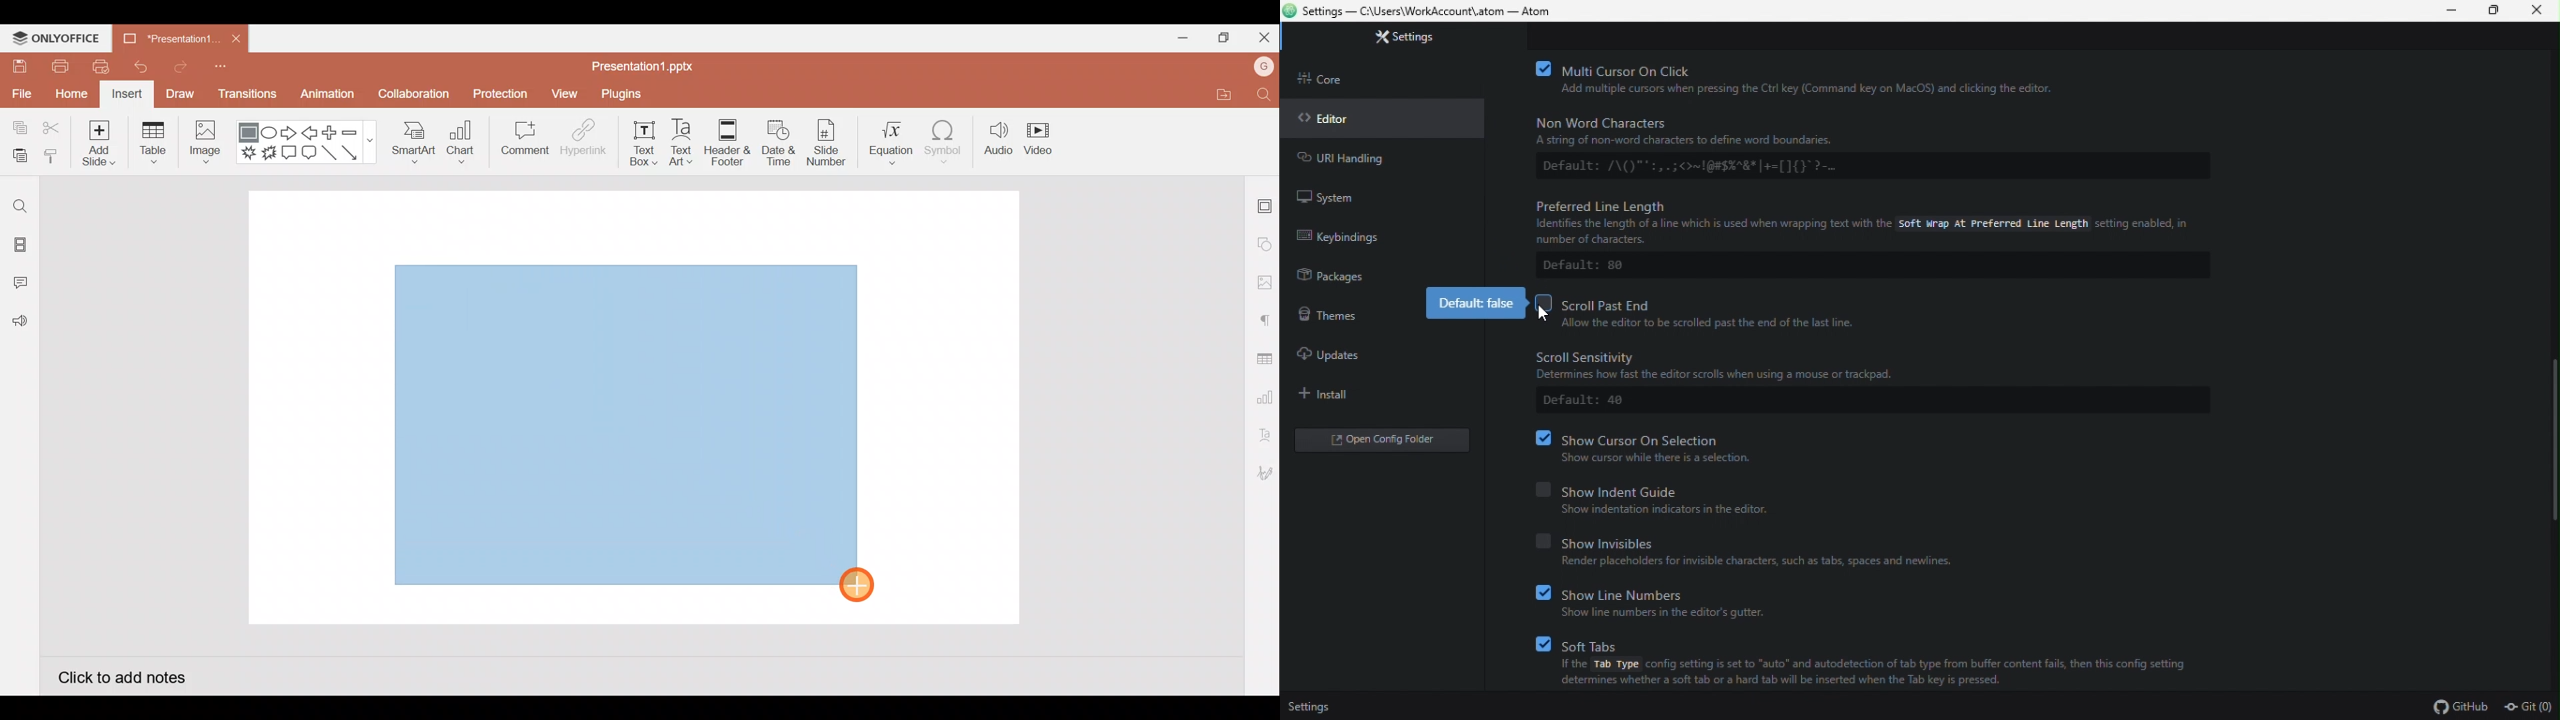 This screenshot has height=728, width=2576. What do you see at coordinates (1363, 159) in the screenshot?
I see `URL handling` at bounding box center [1363, 159].